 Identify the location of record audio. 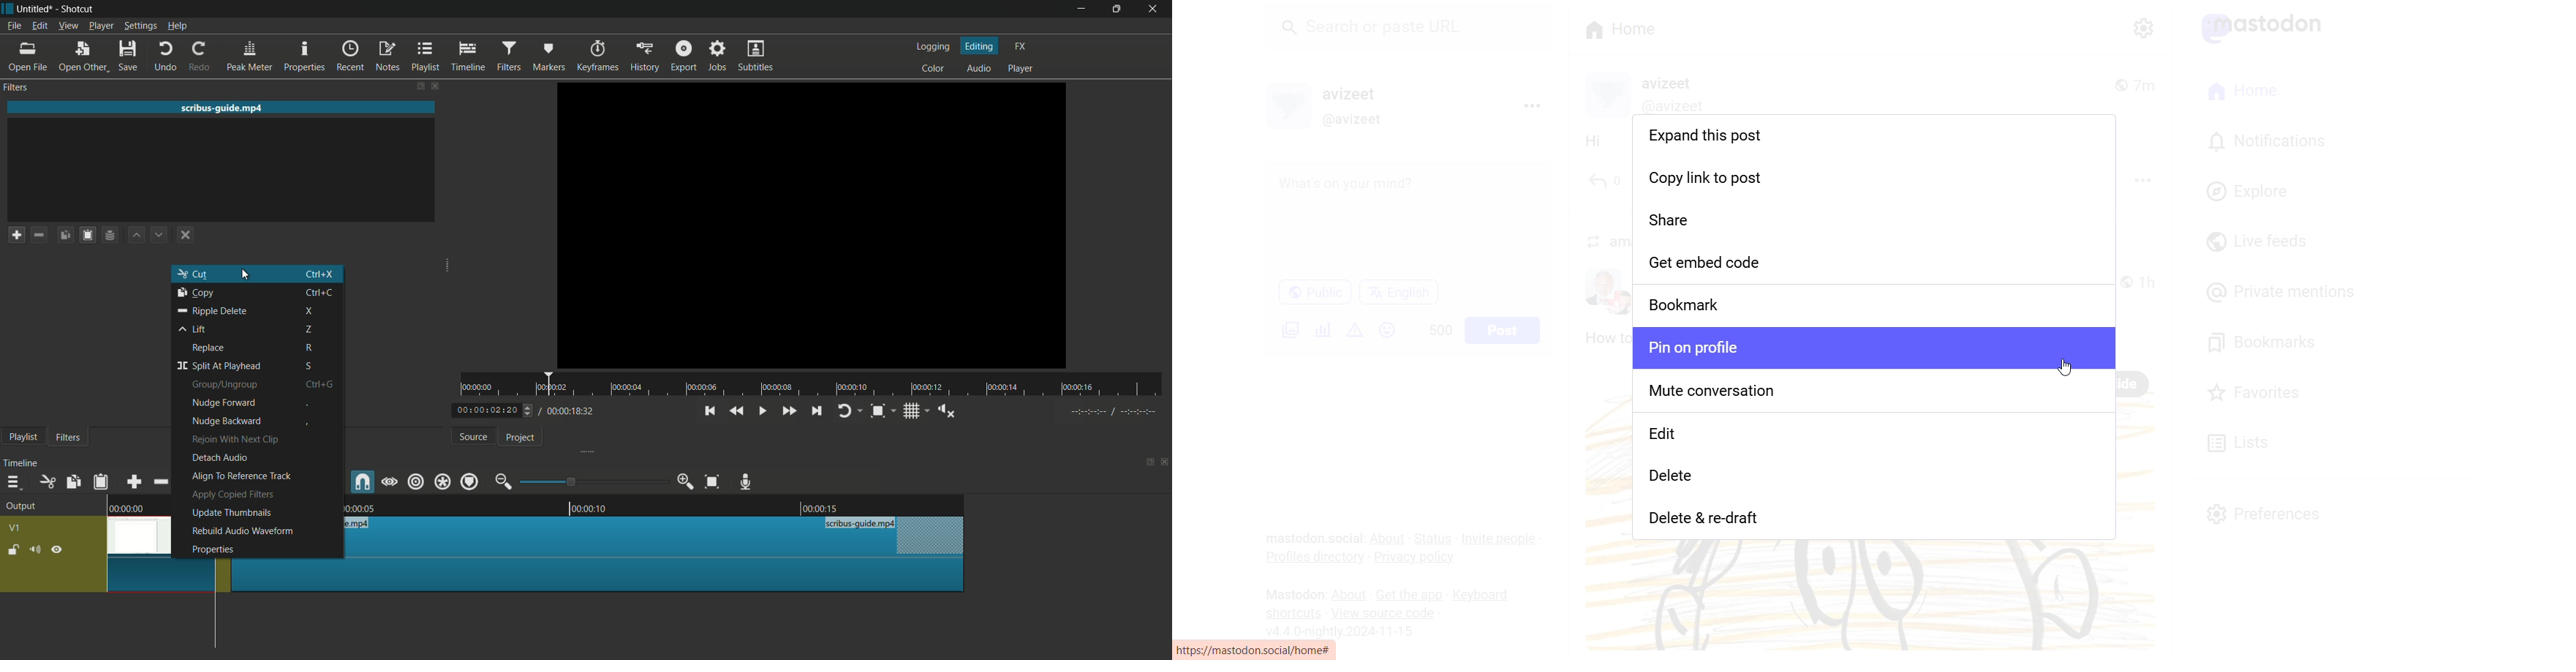
(744, 482).